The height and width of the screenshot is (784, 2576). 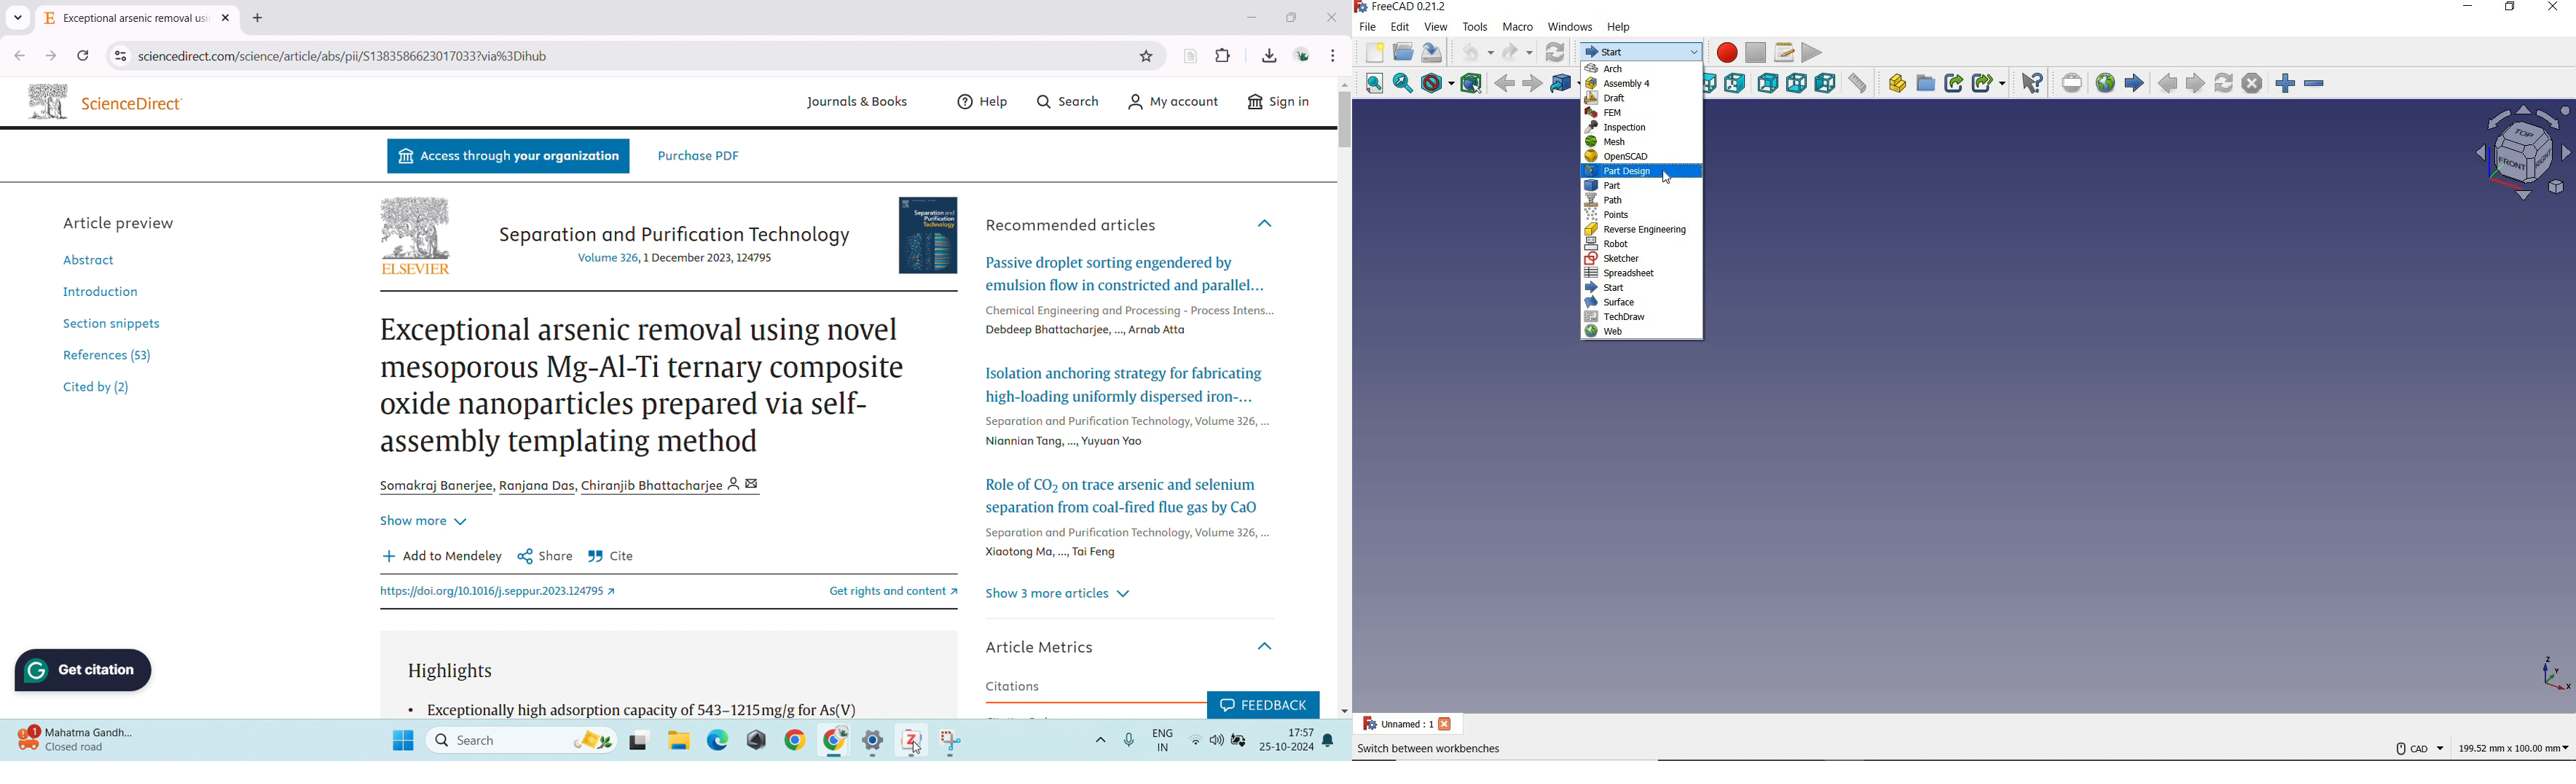 What do you see at coordinates (1767, 82) in the screenshot?
I see `REAR` at bounding box center [1767, 82].